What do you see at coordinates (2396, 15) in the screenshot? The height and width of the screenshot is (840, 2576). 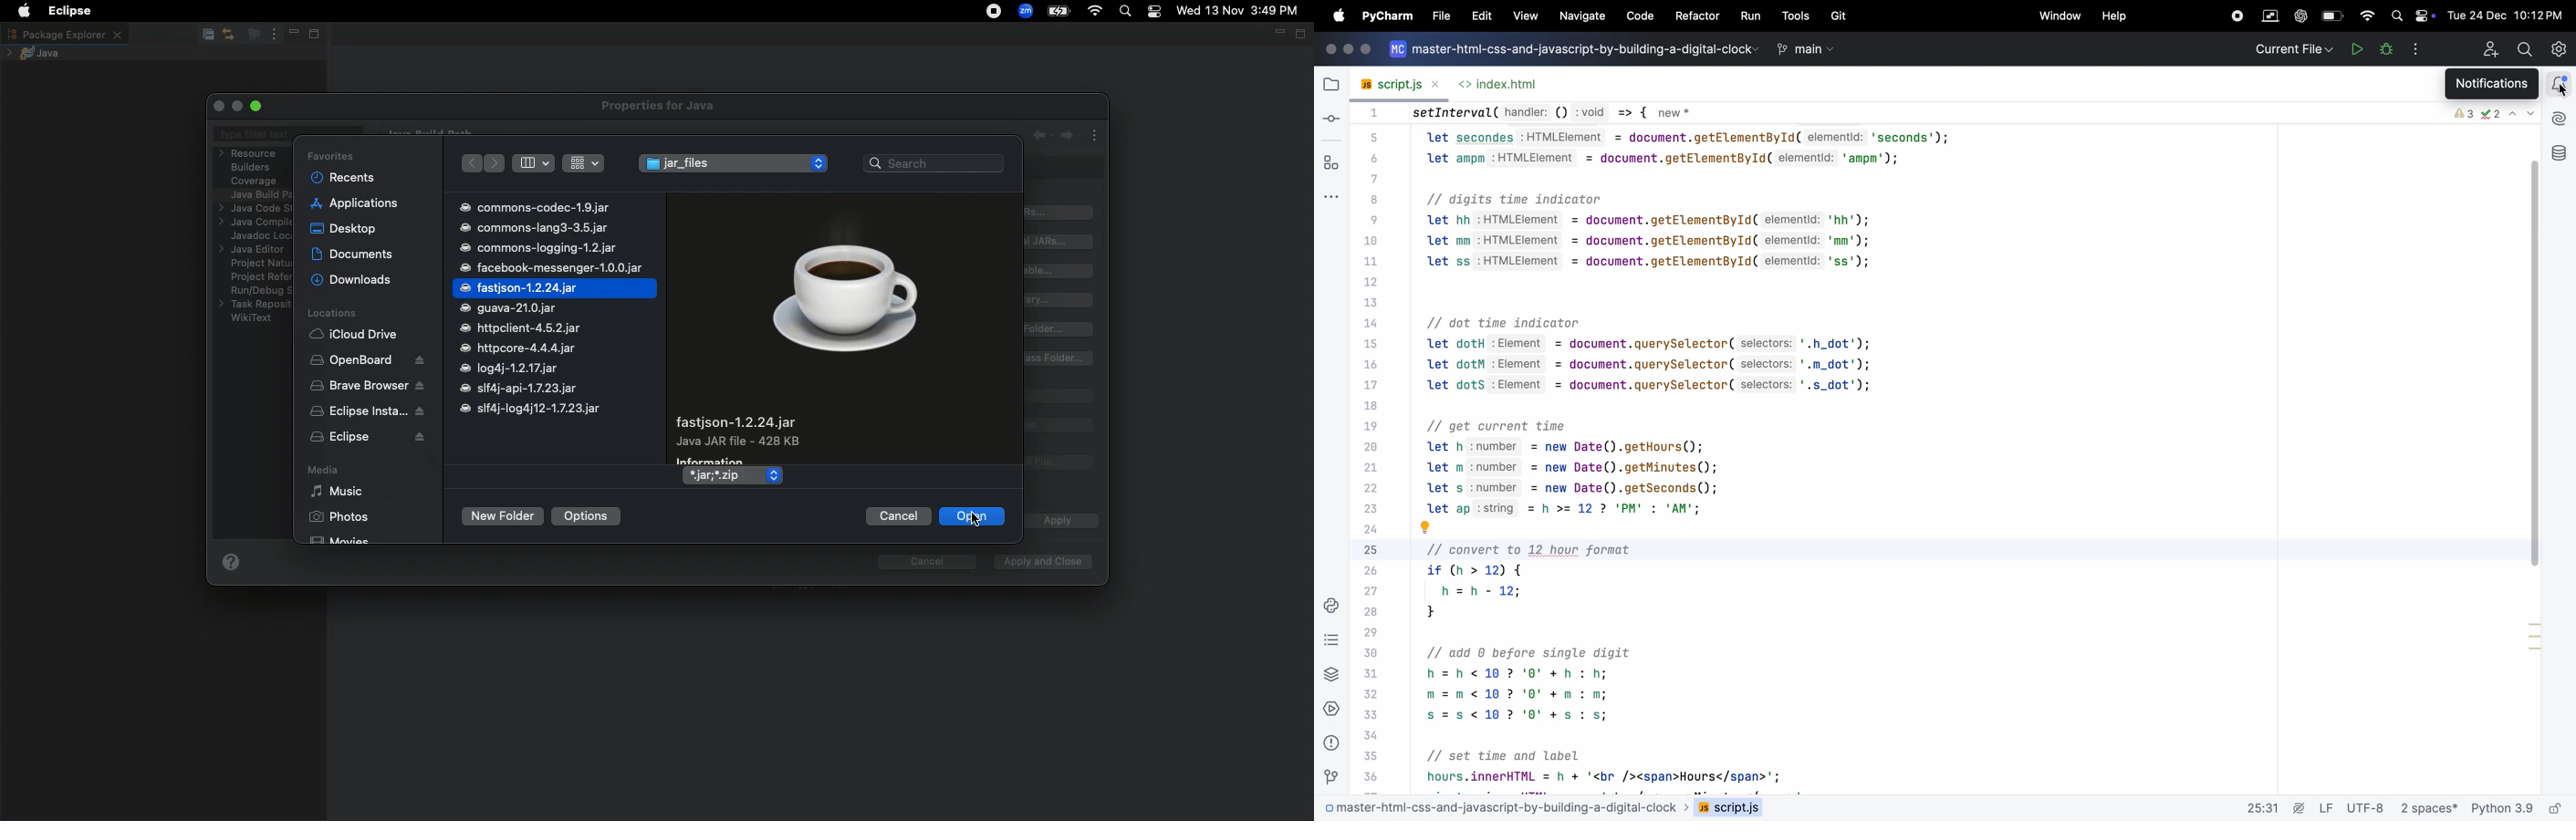 I see `search` at bounding box center [2396, 15].